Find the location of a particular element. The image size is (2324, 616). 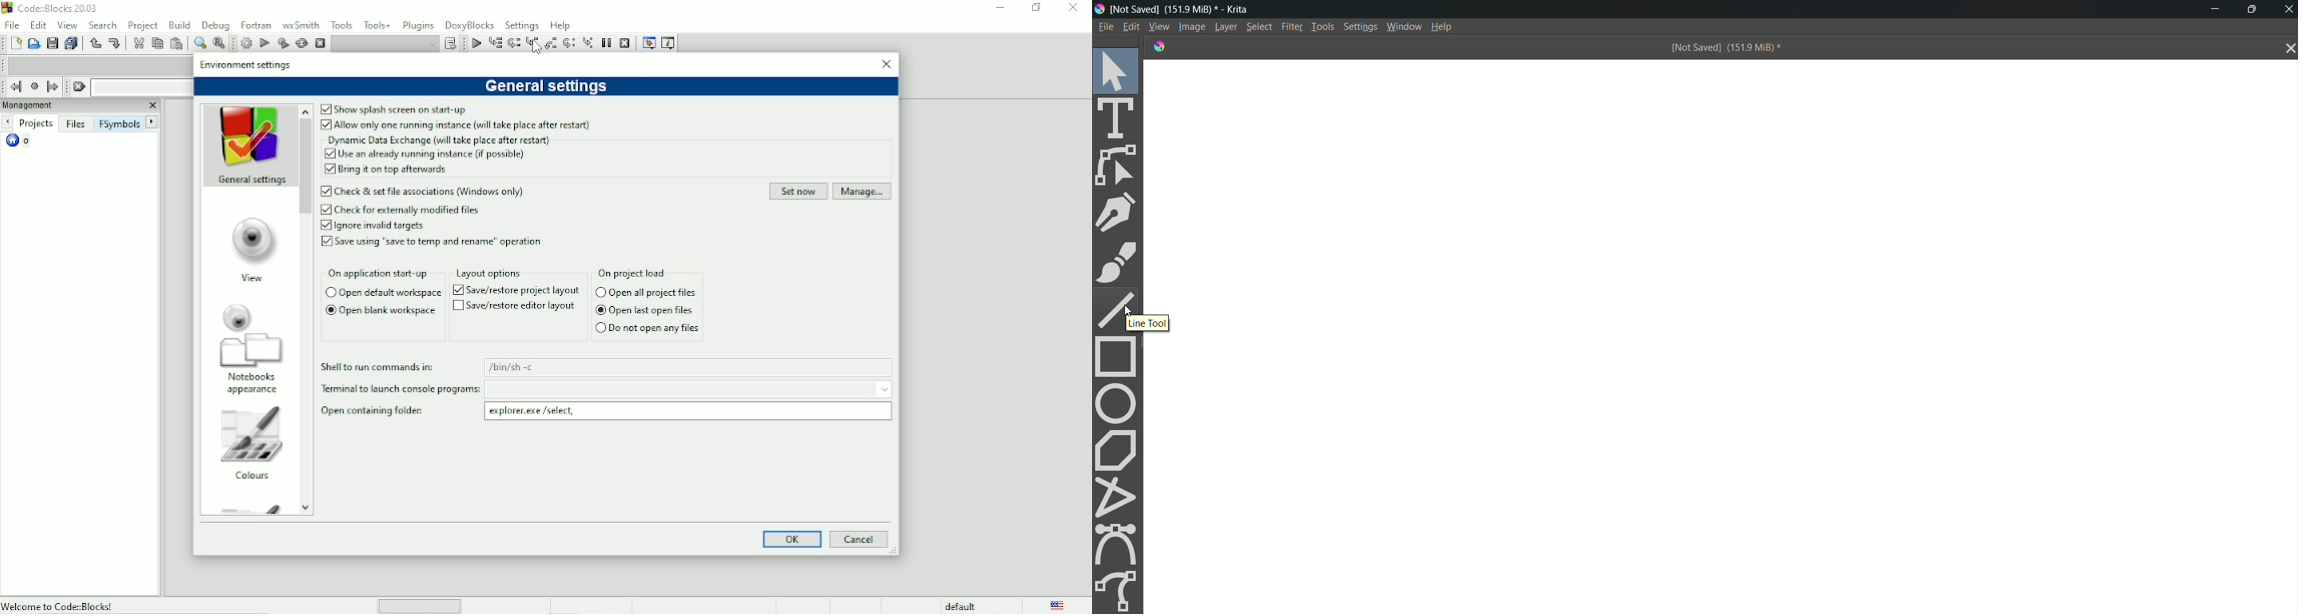

Environment settings is located at coordinates (245, 64).